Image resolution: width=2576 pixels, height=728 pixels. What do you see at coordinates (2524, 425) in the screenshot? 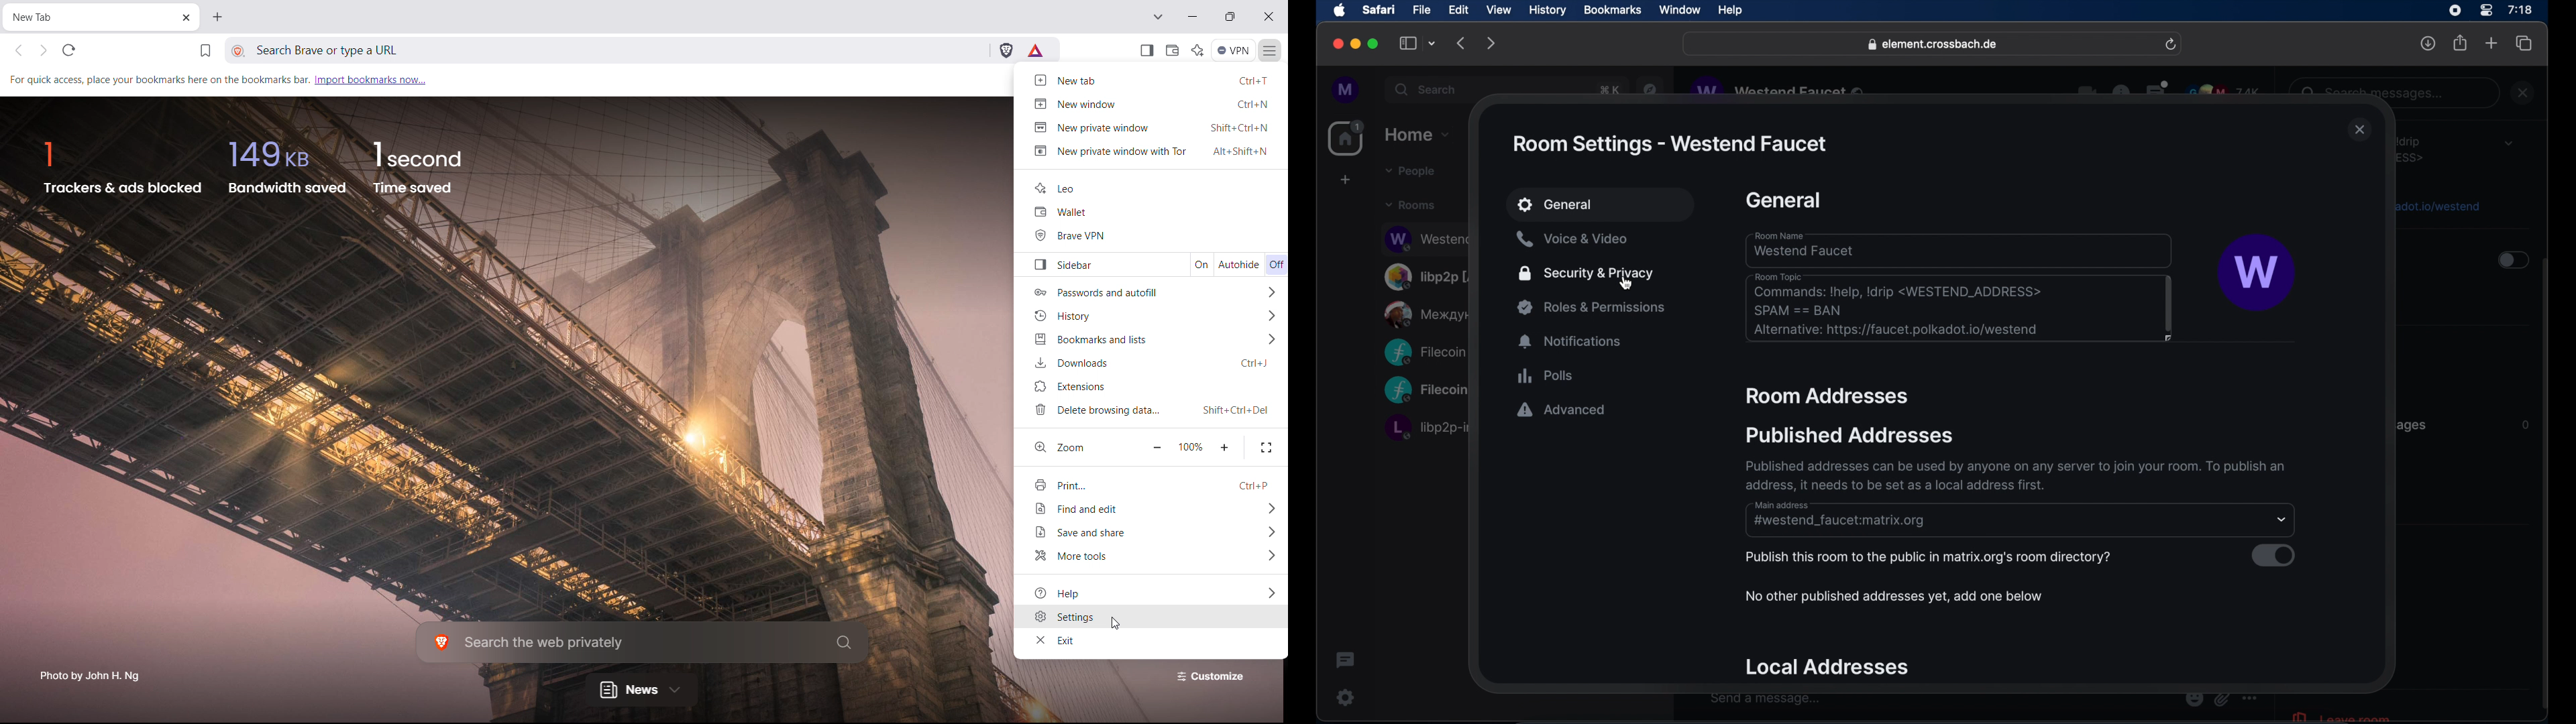
I see `` at bounding box center [2524, 425].